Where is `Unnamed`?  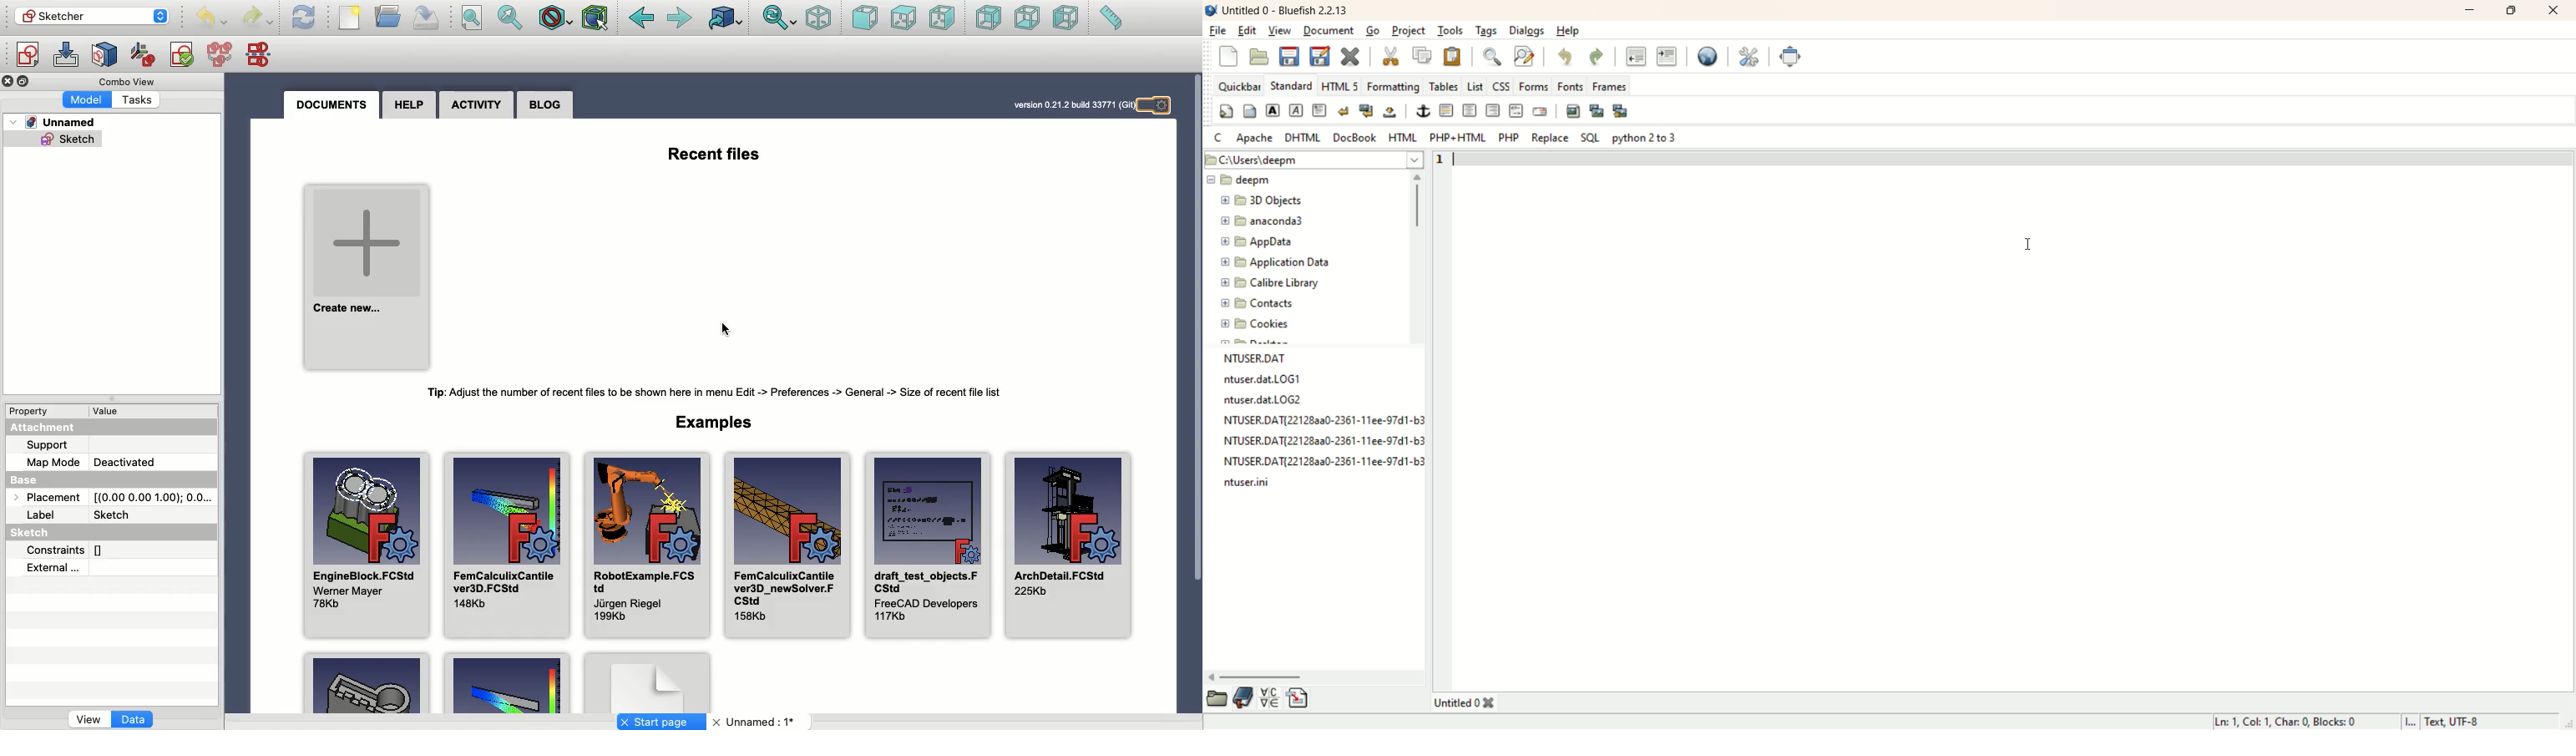
Unnamed is located at coordinates (56, 124).